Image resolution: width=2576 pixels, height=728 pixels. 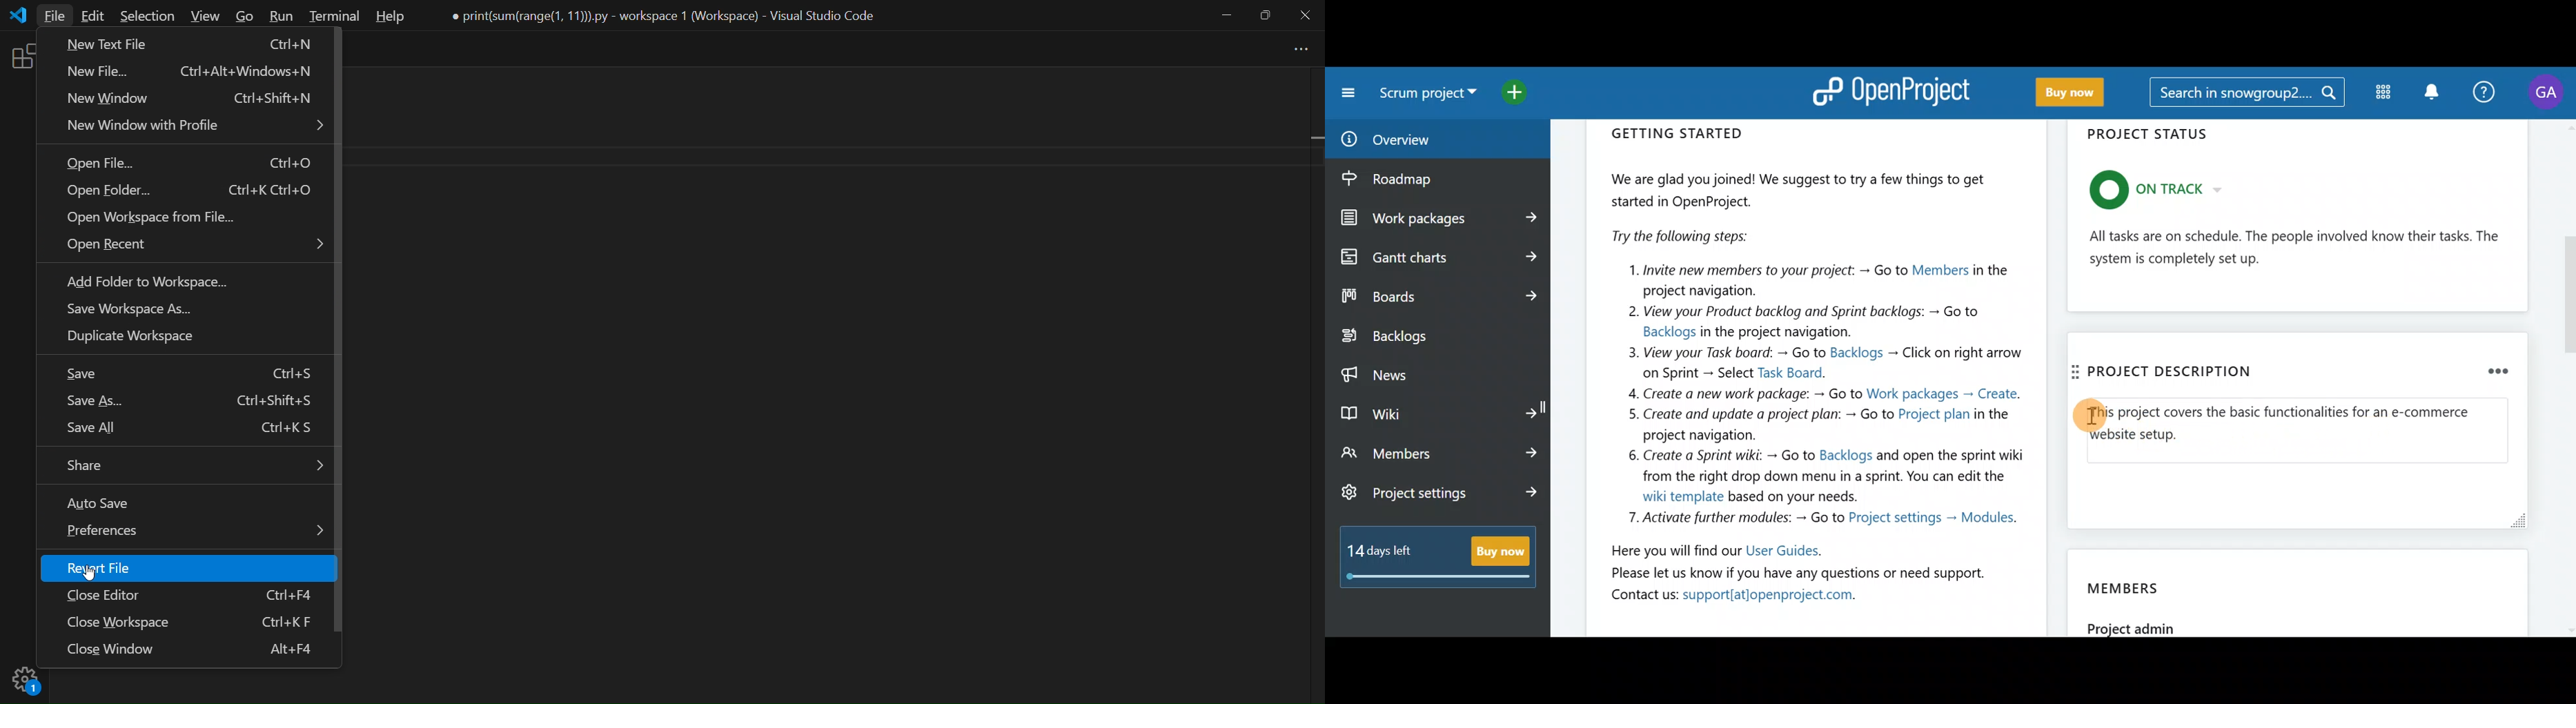 What do you see at coordinates (20, 60) in the screenshot?
I see `extension` at bounding box center [20, 60].